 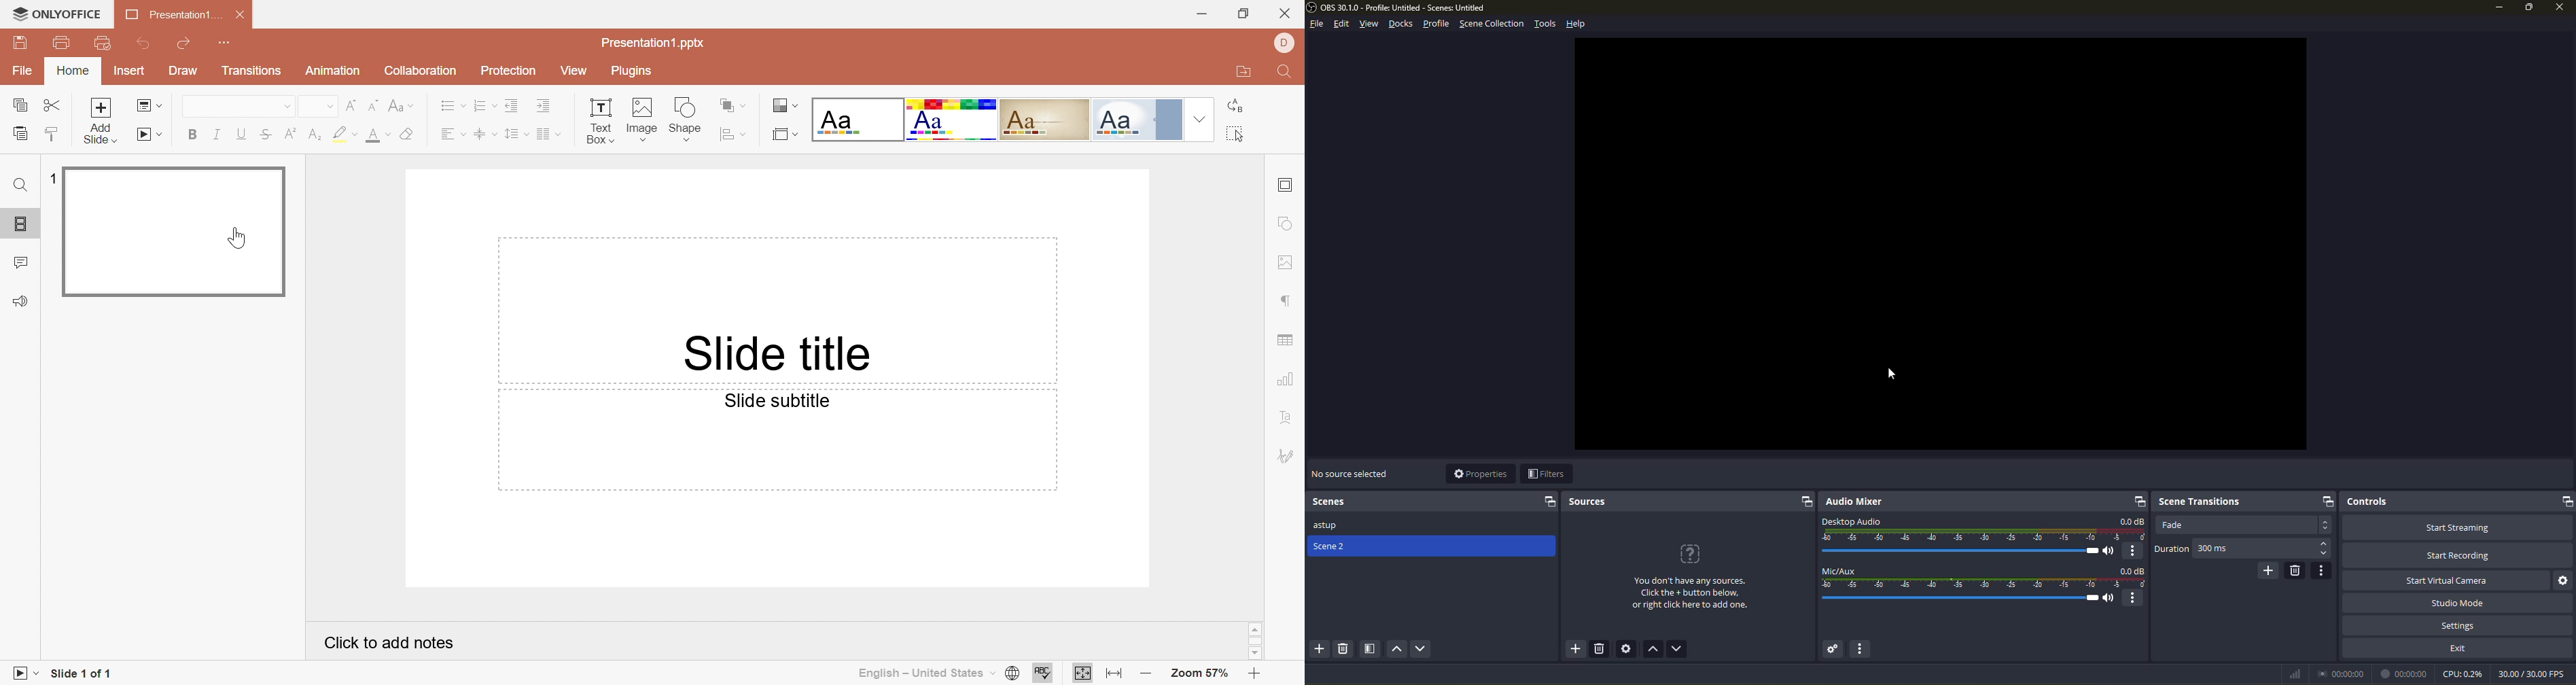 I want to click on English - United States, so click(x=920, y=672).